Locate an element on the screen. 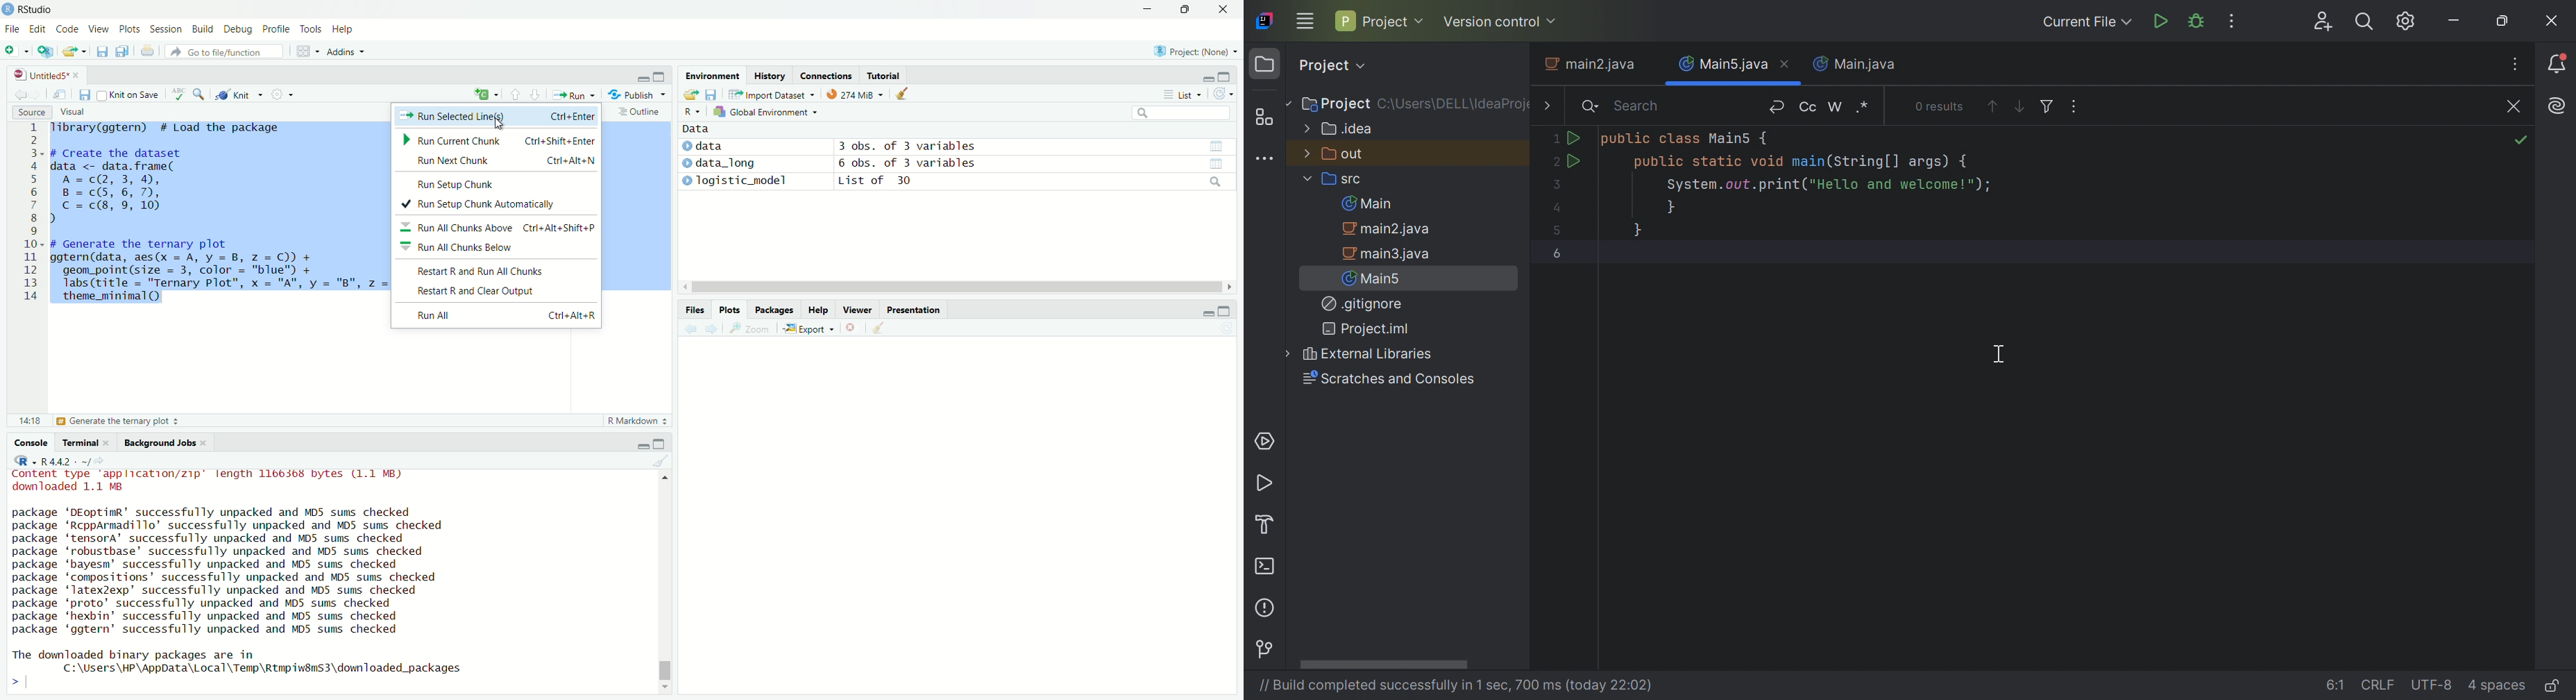 The image size is (2576, 700). Run is located at coordinates (2162, 21).